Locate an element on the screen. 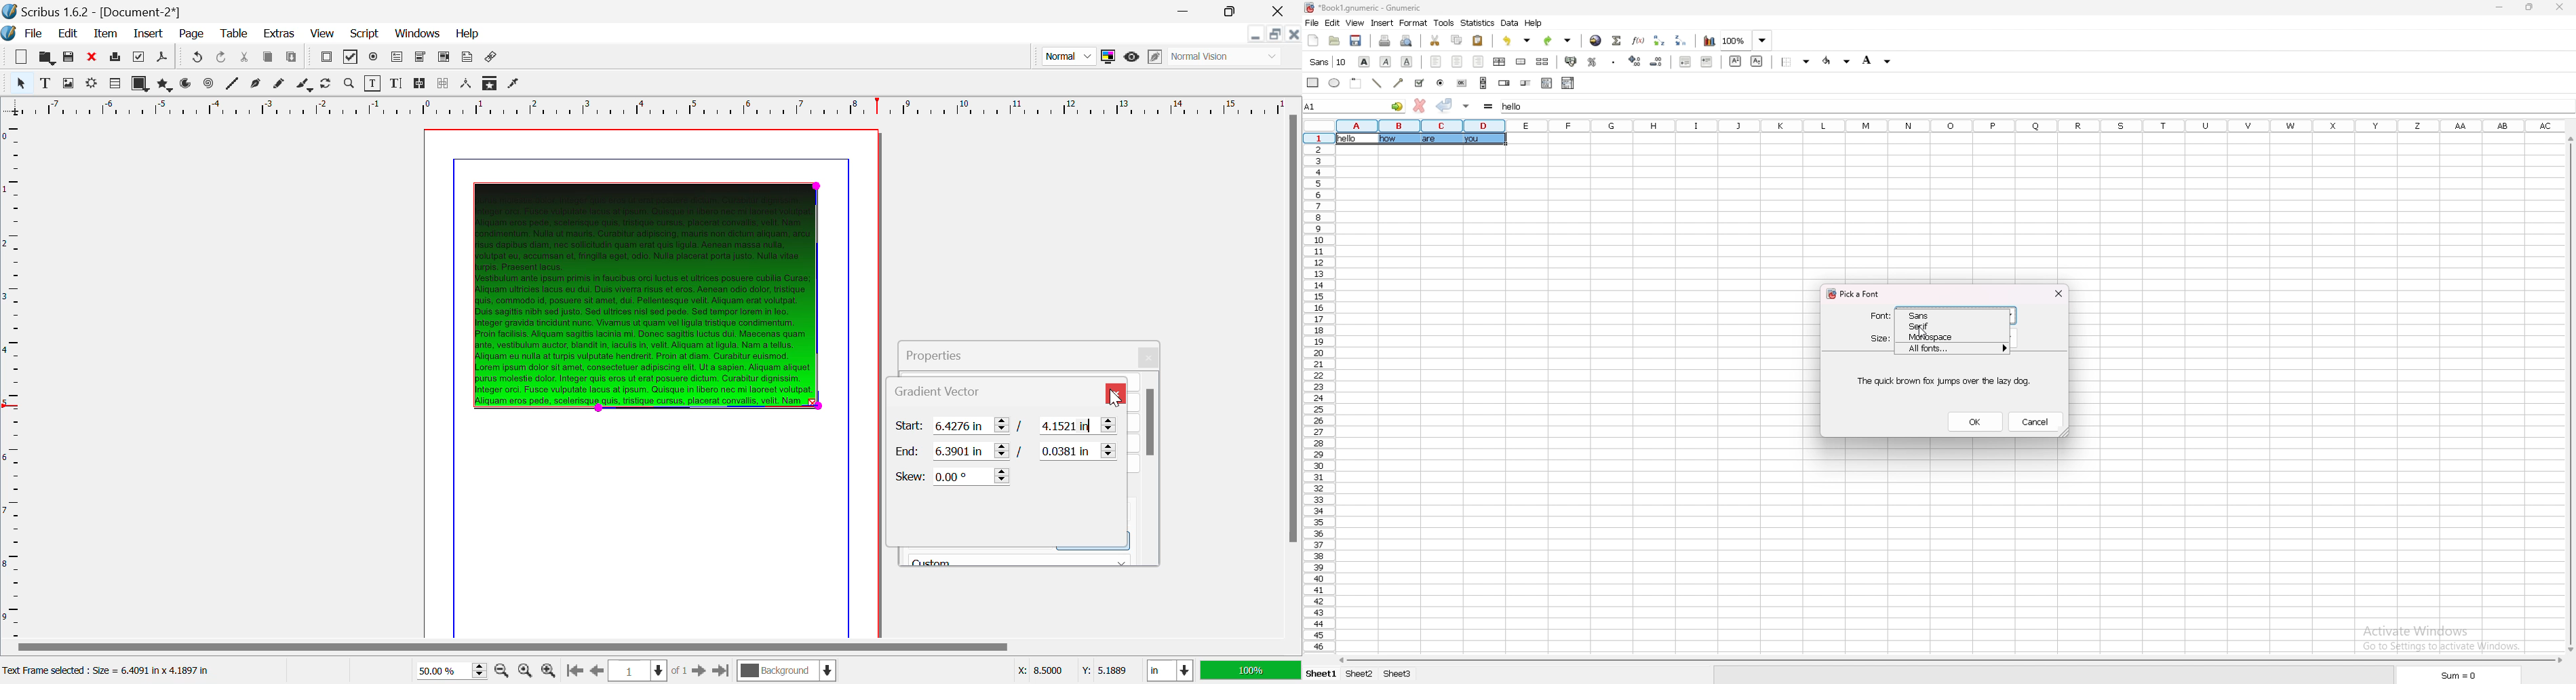  selected cell column is located at coordinates (1420, 125).